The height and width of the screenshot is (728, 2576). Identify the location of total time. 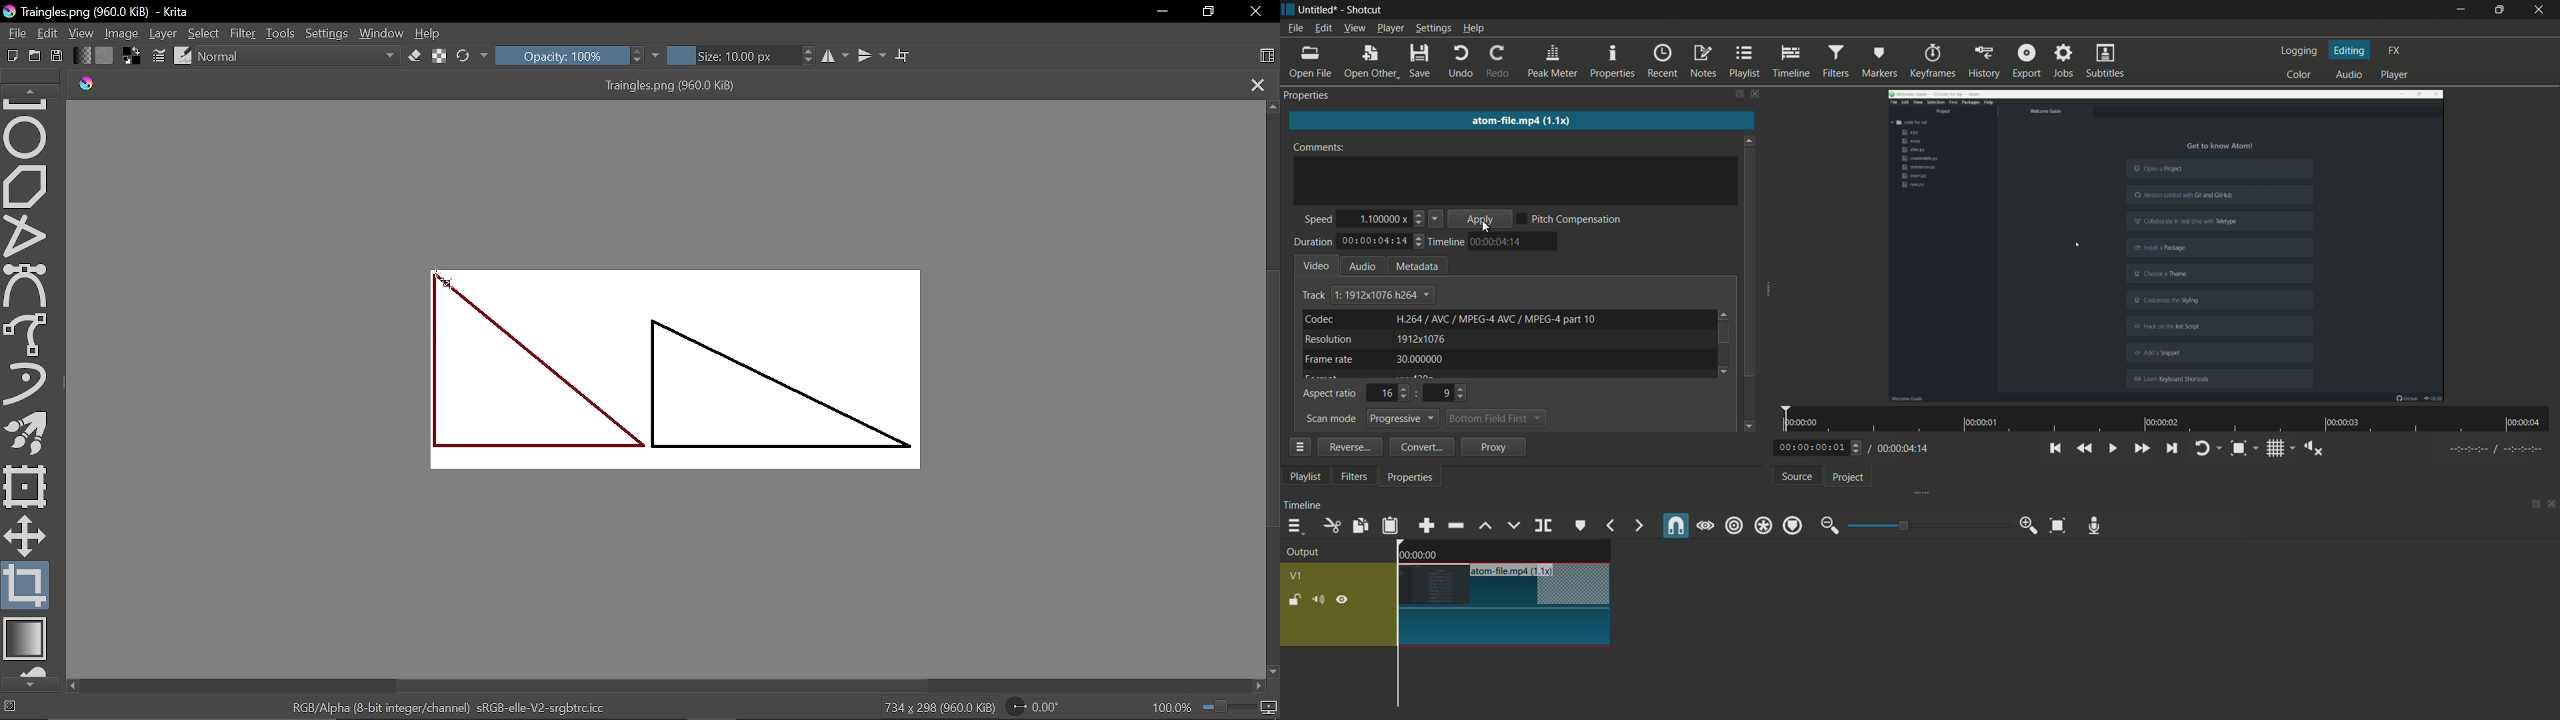
(1374, 241).